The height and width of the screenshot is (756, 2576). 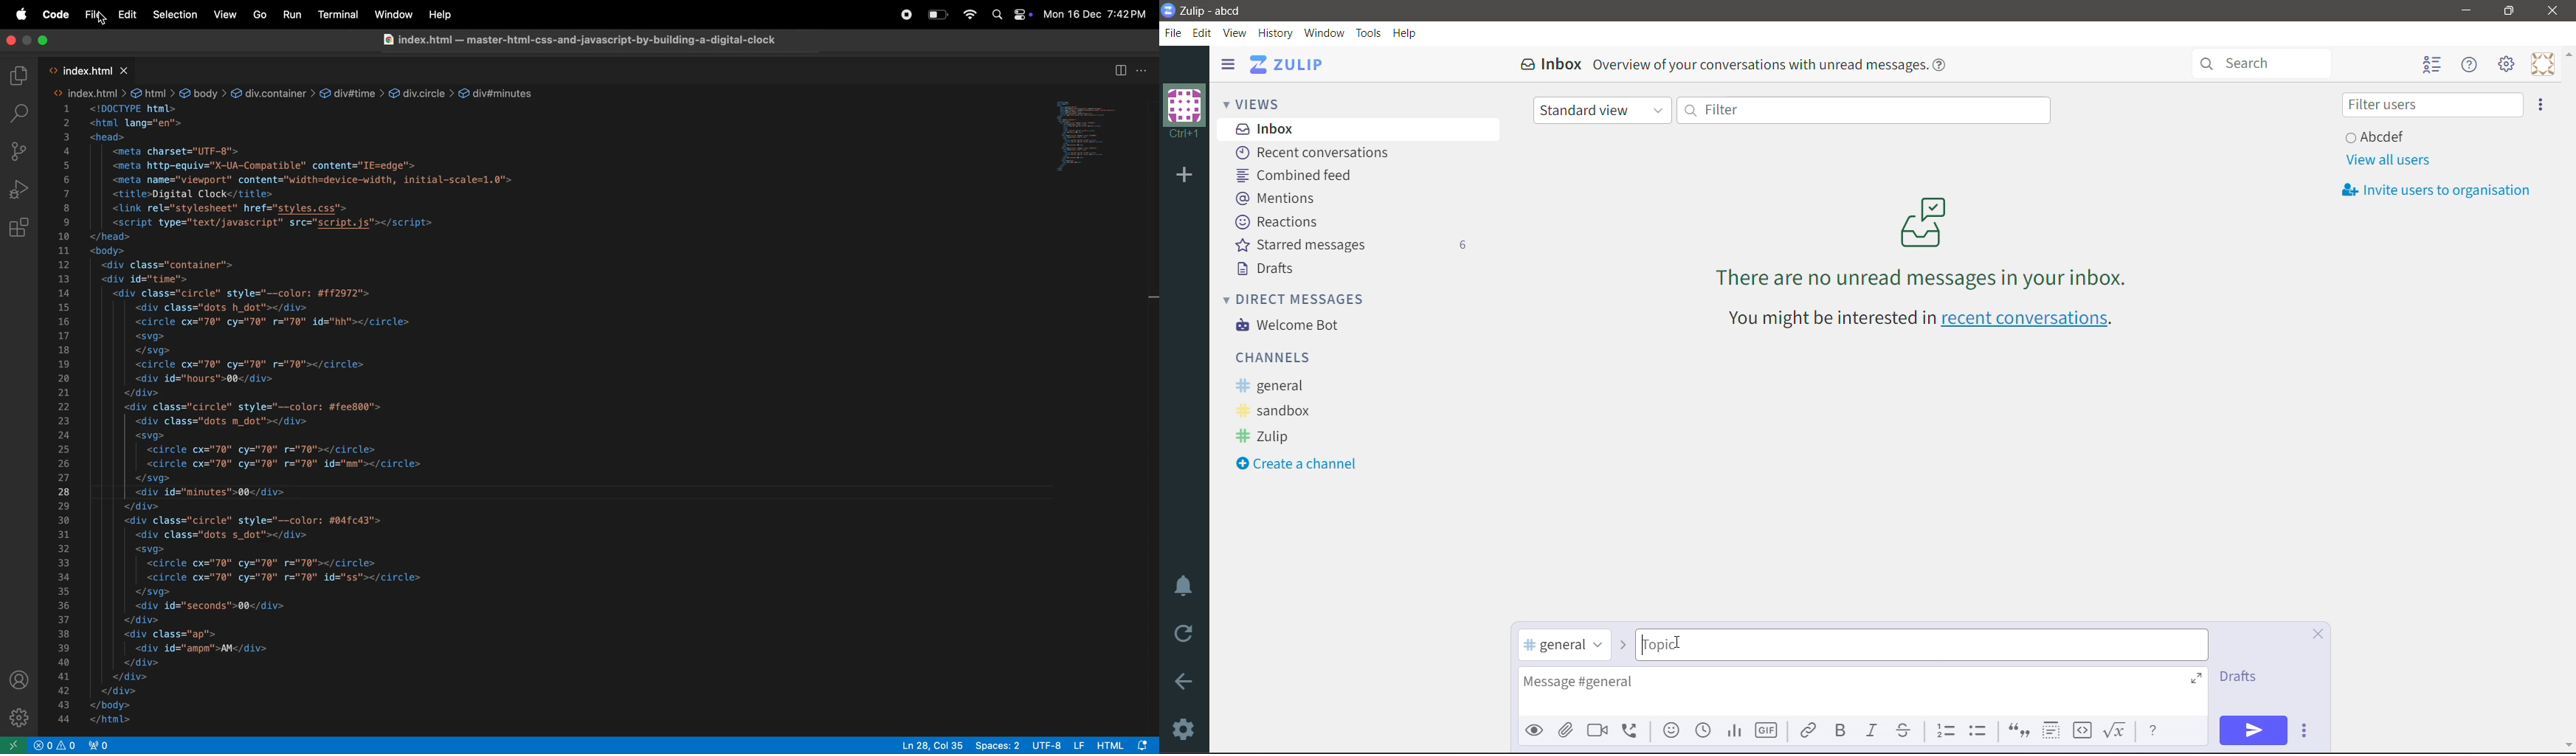 What do you see at coordinates (393, 14) in the screenshot?
I see `Window` at bounding box center [393, 14].